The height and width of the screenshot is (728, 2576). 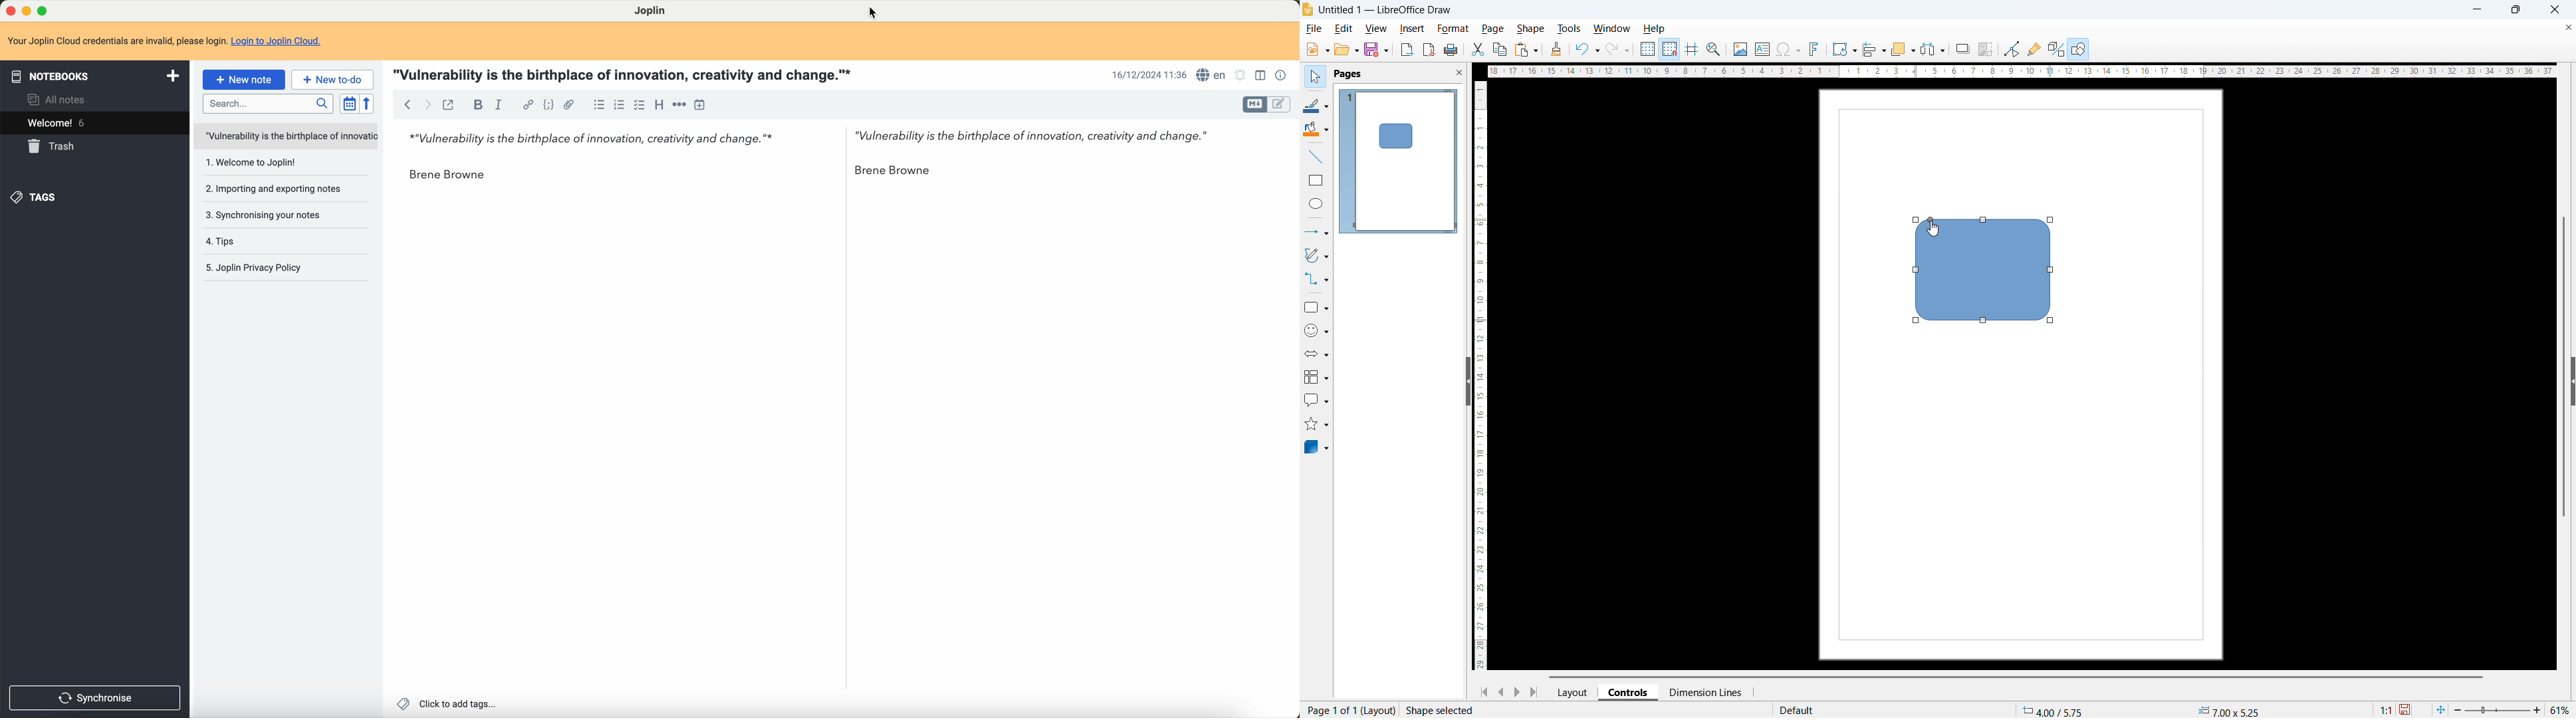 I want to click on "Vulnerability is the birthplace of innovation, creativity and change.", so click(x=1031, y=134).